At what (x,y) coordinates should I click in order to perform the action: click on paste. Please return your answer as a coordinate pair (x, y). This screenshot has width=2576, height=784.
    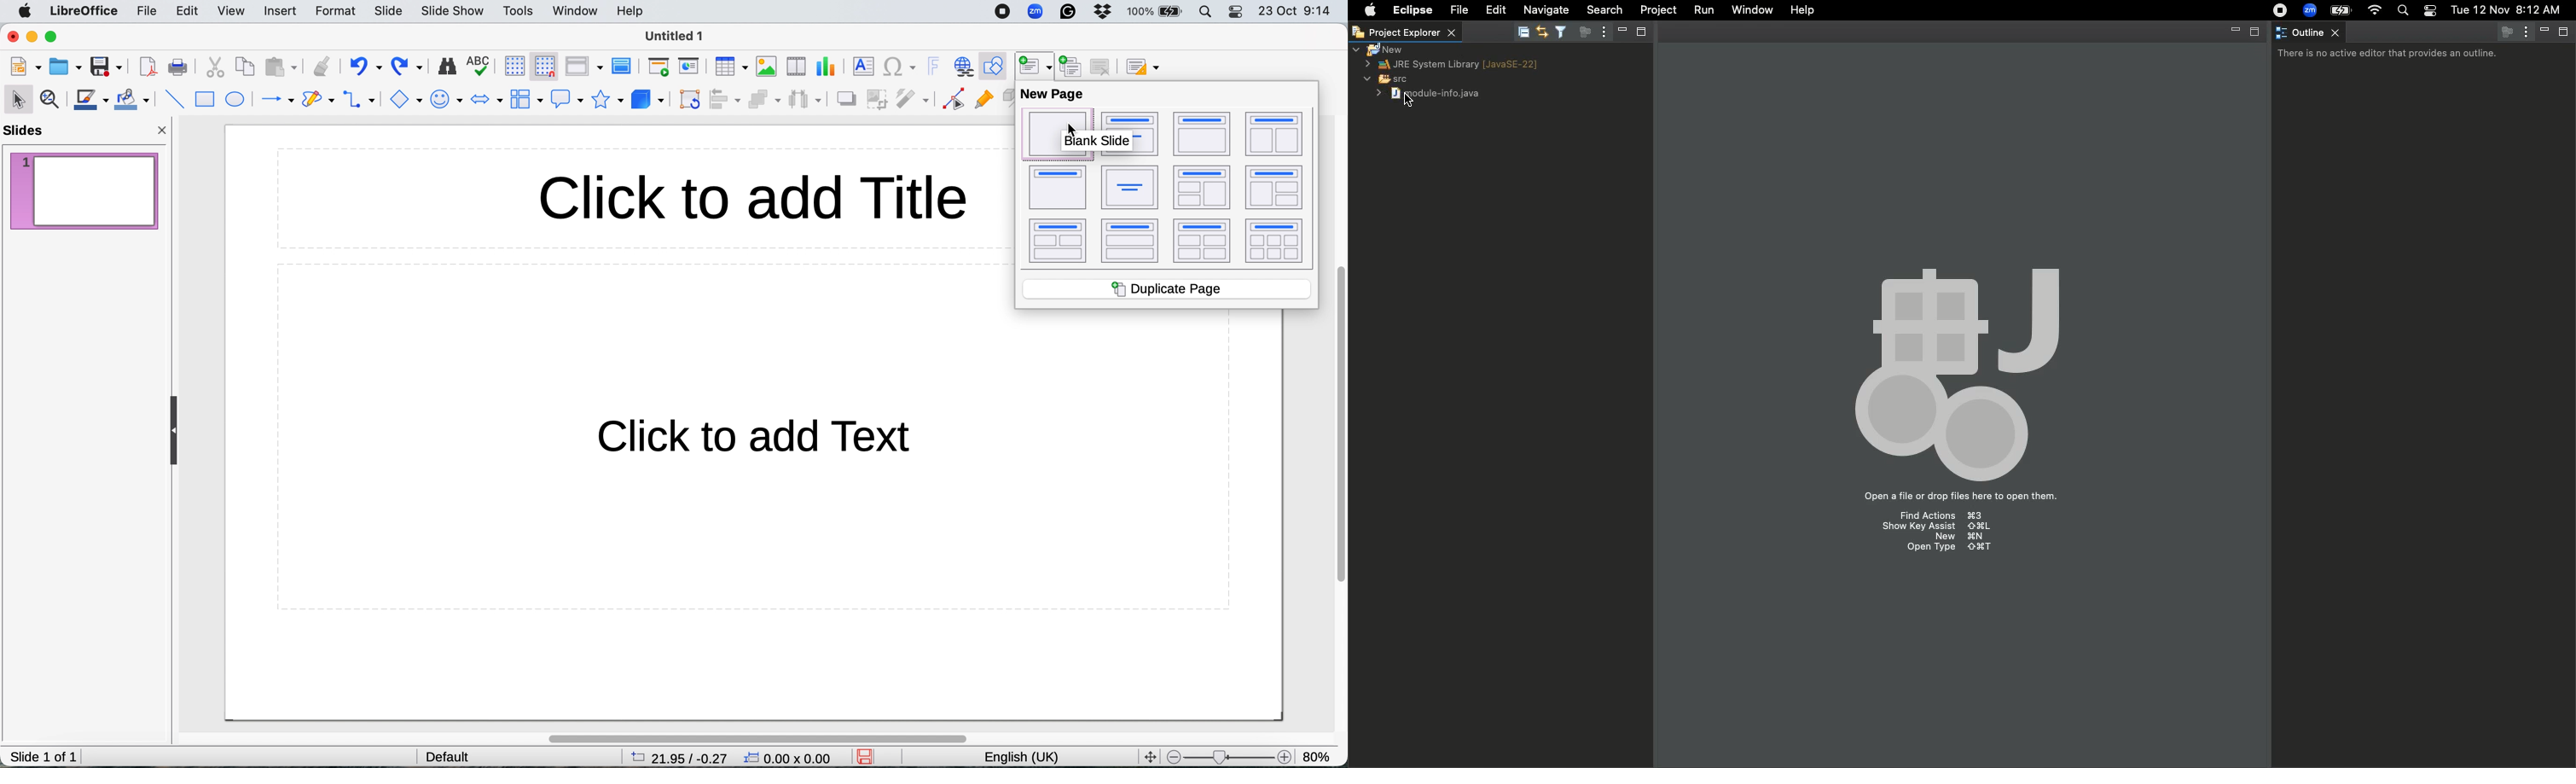
    Looking at the image, I should click on (282, 67).